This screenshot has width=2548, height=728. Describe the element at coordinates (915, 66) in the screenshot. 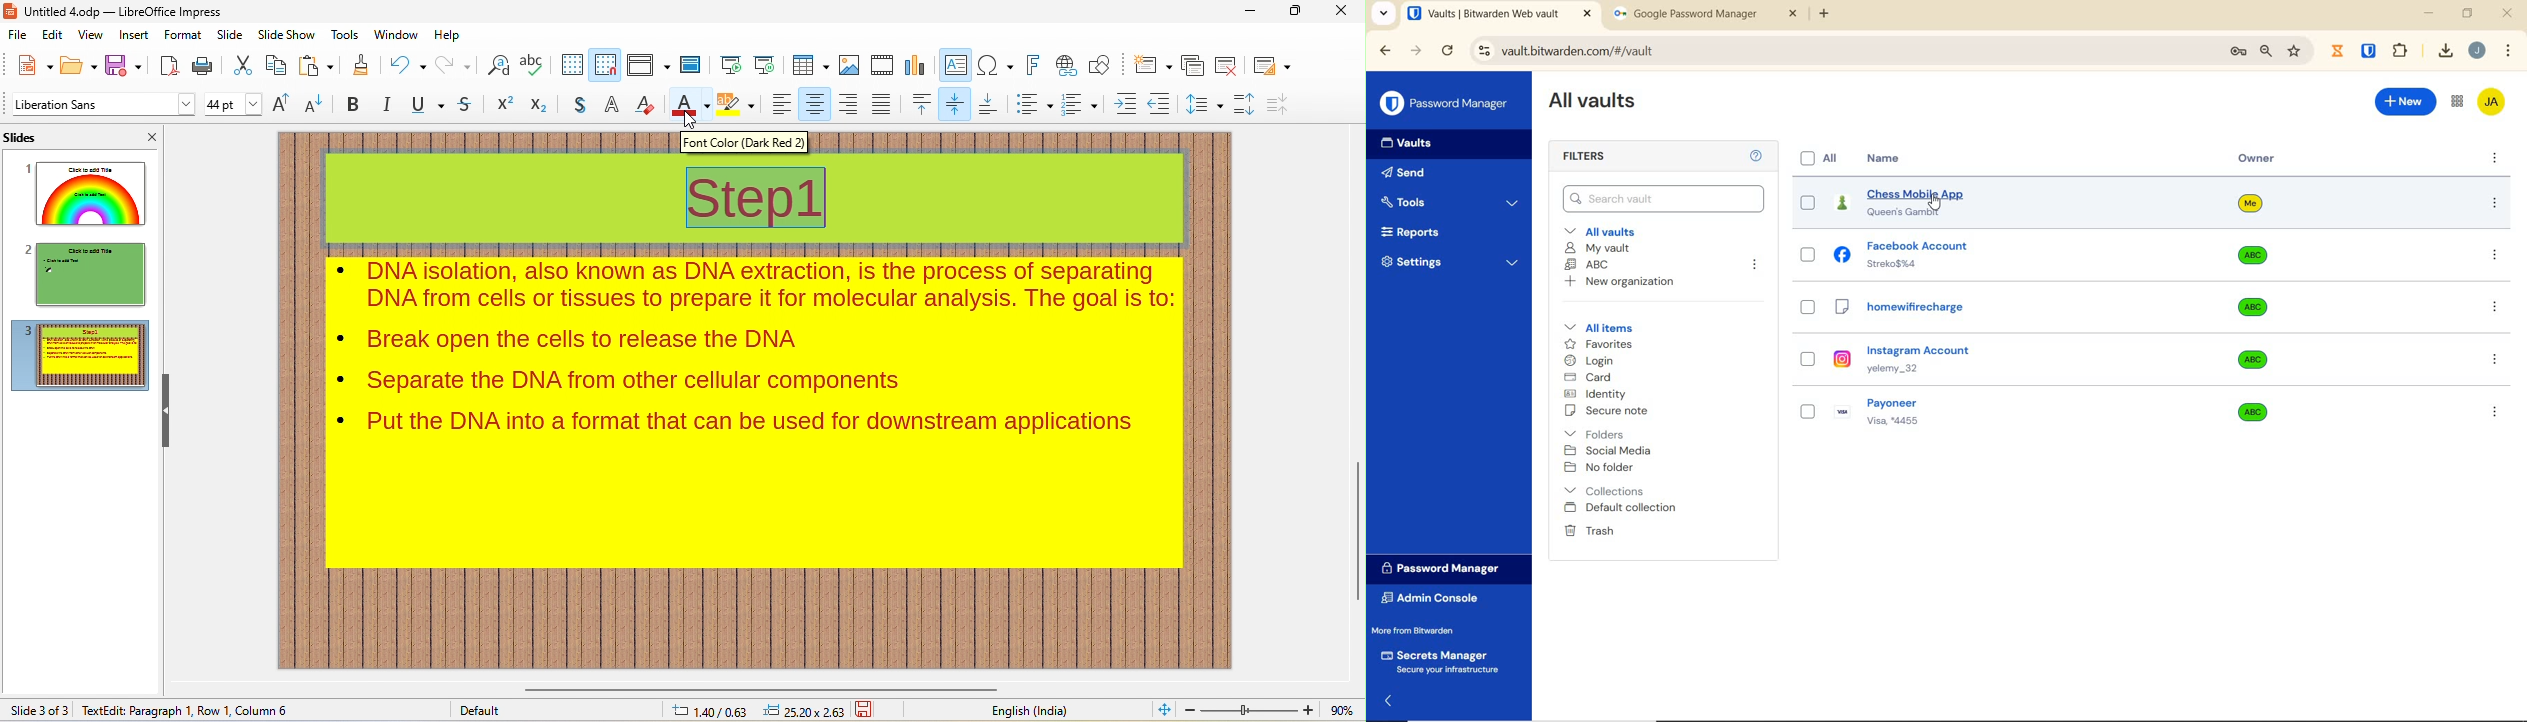

I see `chart` at that location.